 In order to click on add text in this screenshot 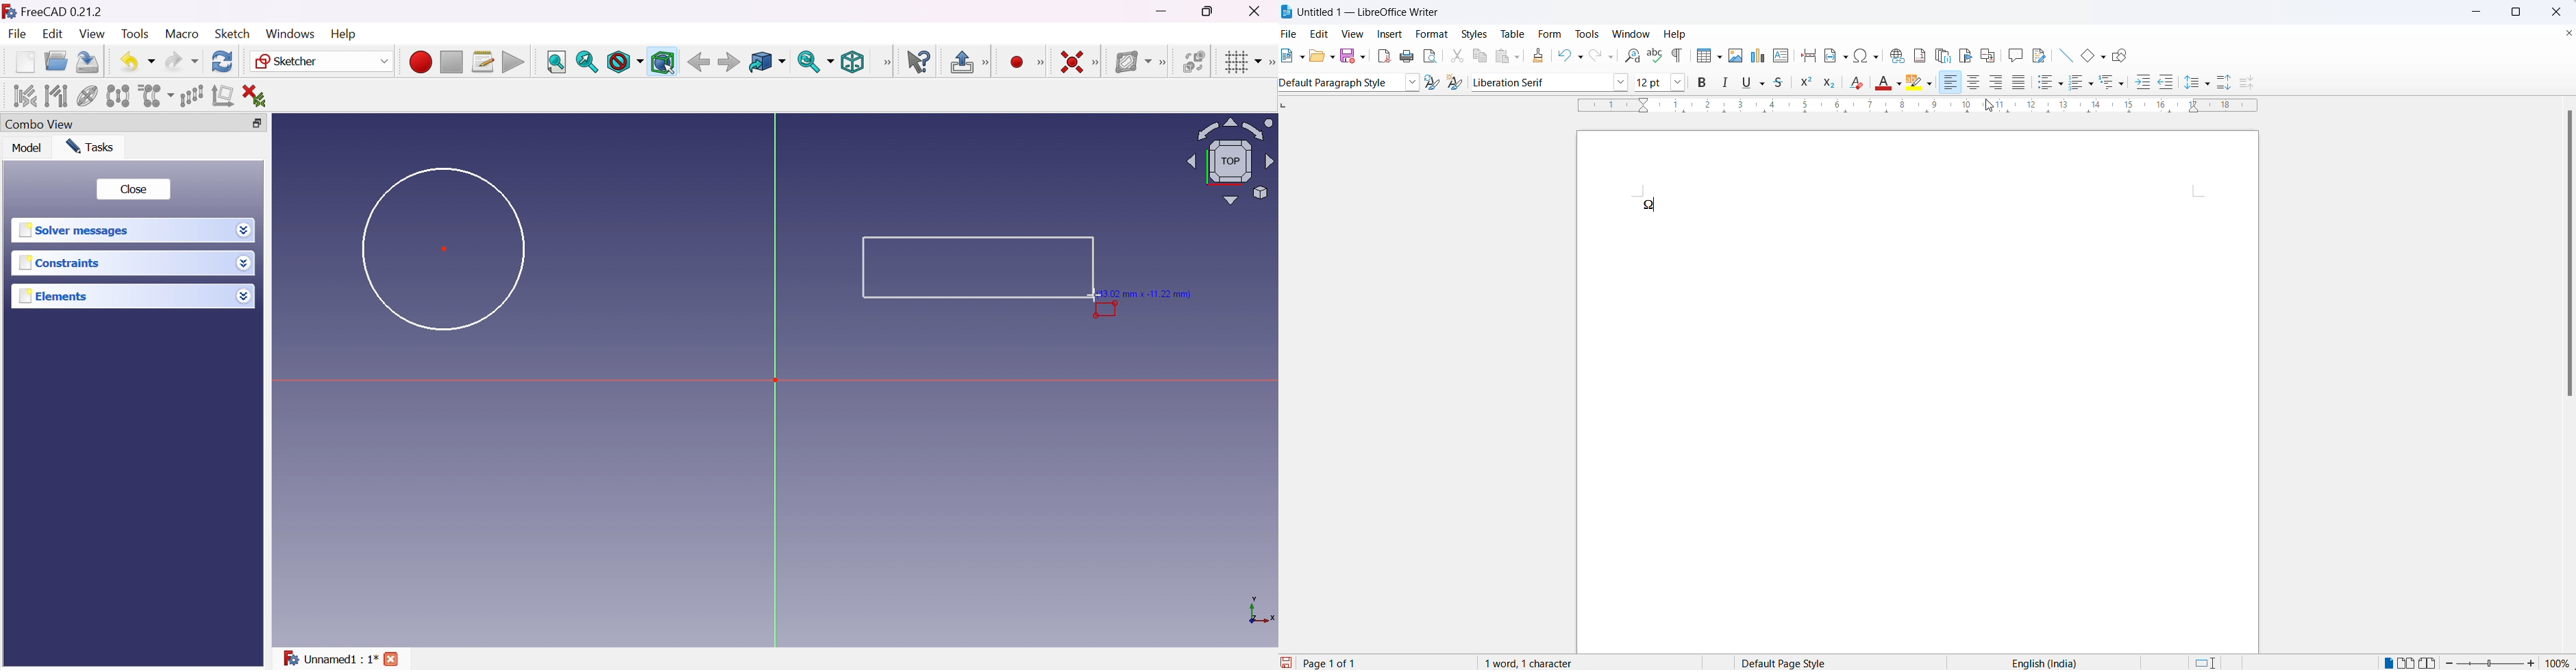, I will do `click(1782, 55)`.